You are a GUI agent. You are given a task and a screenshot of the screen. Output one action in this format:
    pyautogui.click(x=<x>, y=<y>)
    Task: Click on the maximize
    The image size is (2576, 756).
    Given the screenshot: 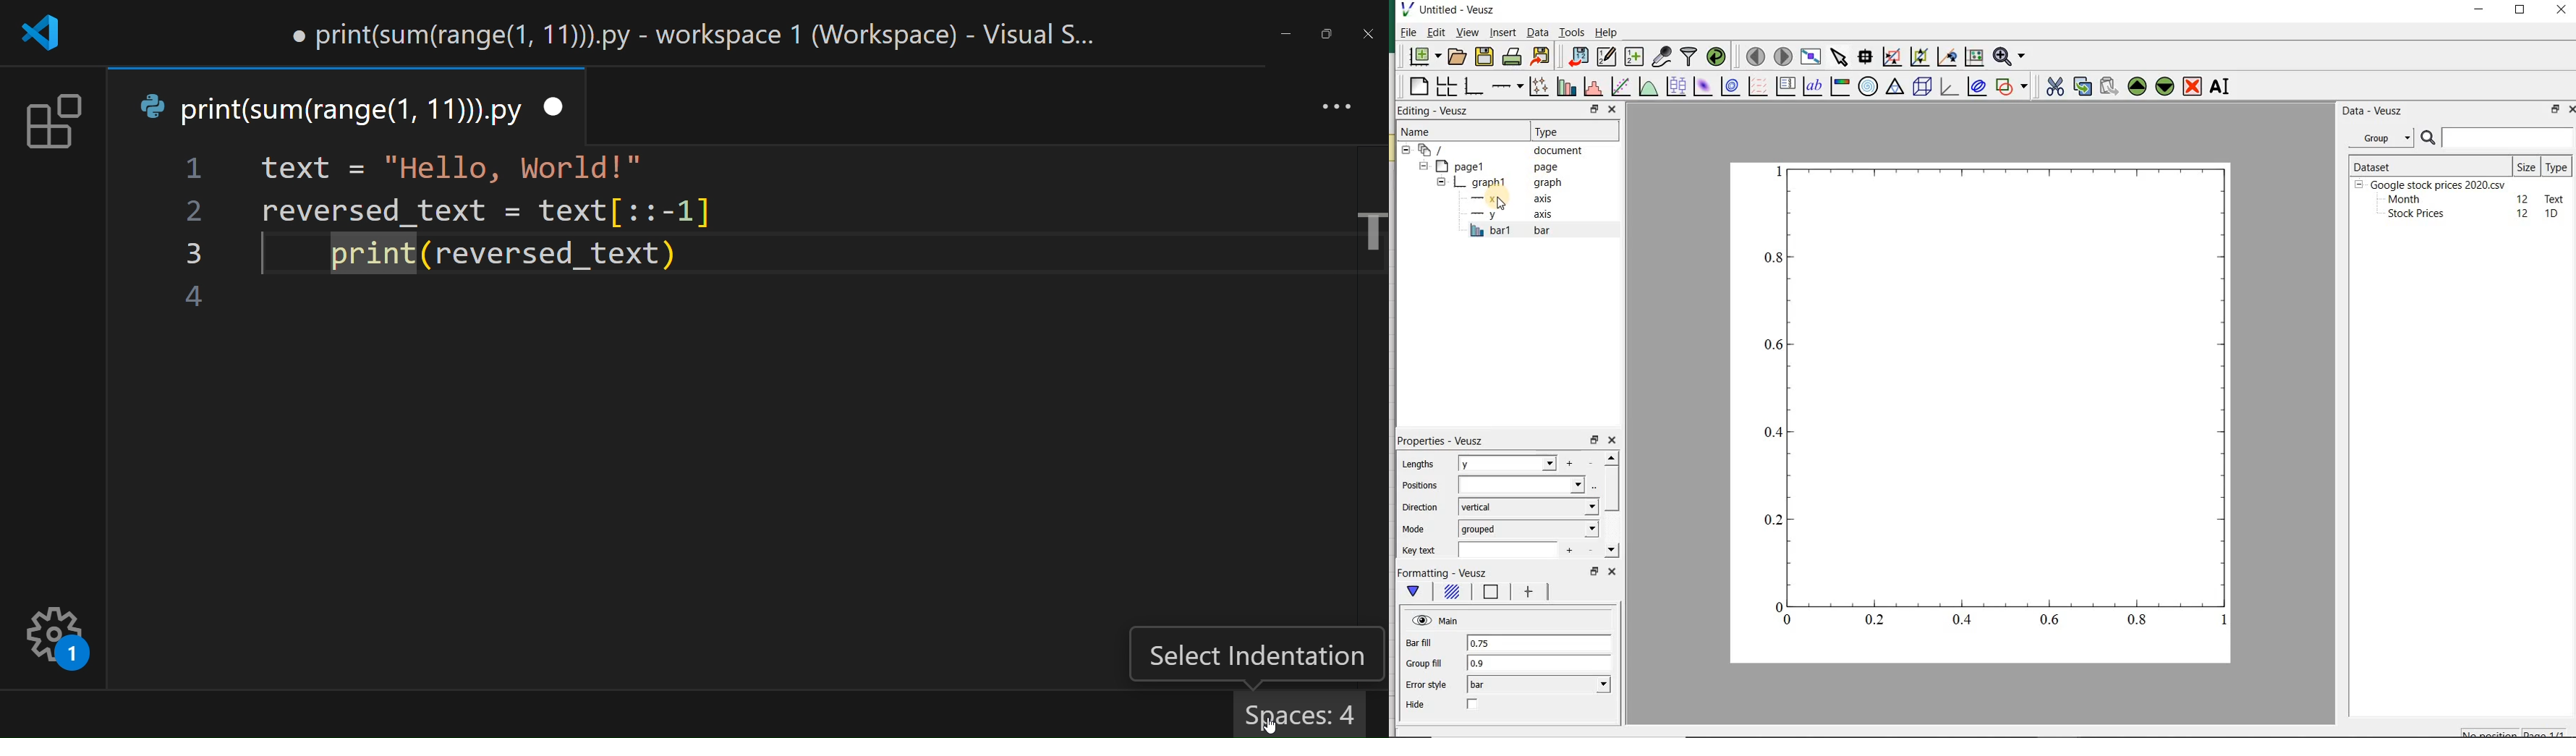 What is the action you would take?
    pyautogui.click(x=2523, y=11)
    